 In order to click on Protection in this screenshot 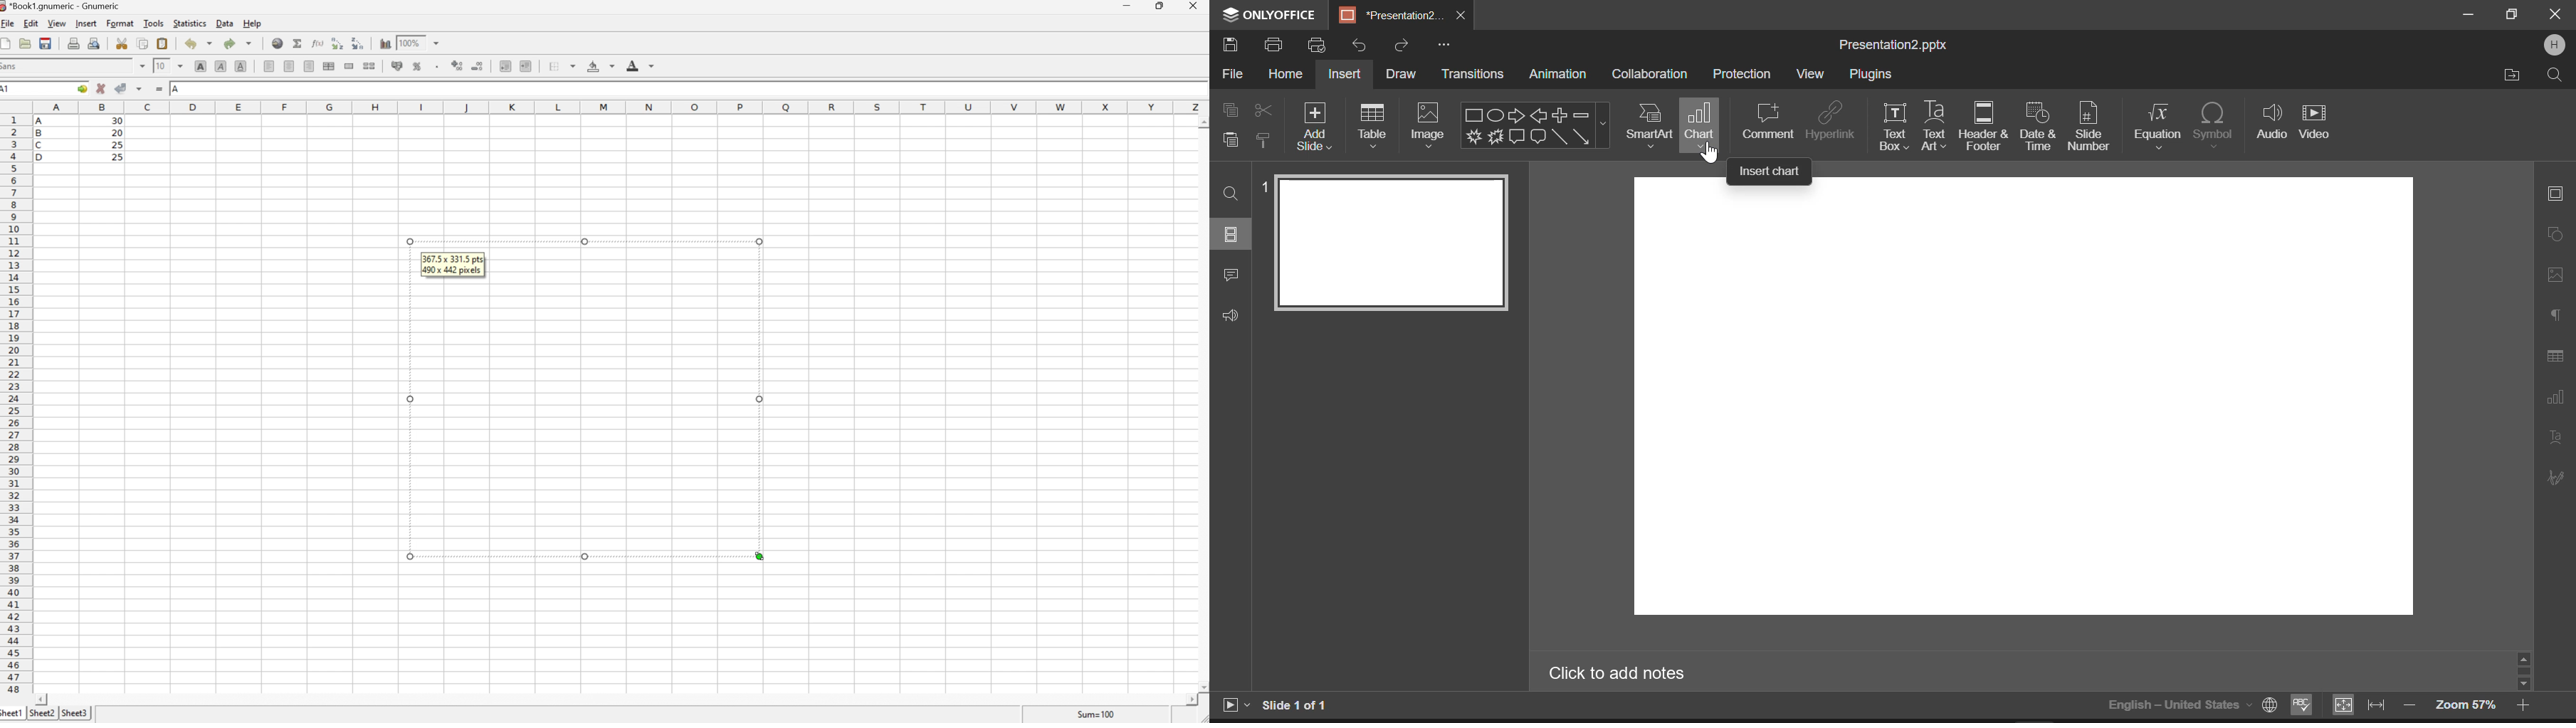, I will do `click(1745, 73)`.